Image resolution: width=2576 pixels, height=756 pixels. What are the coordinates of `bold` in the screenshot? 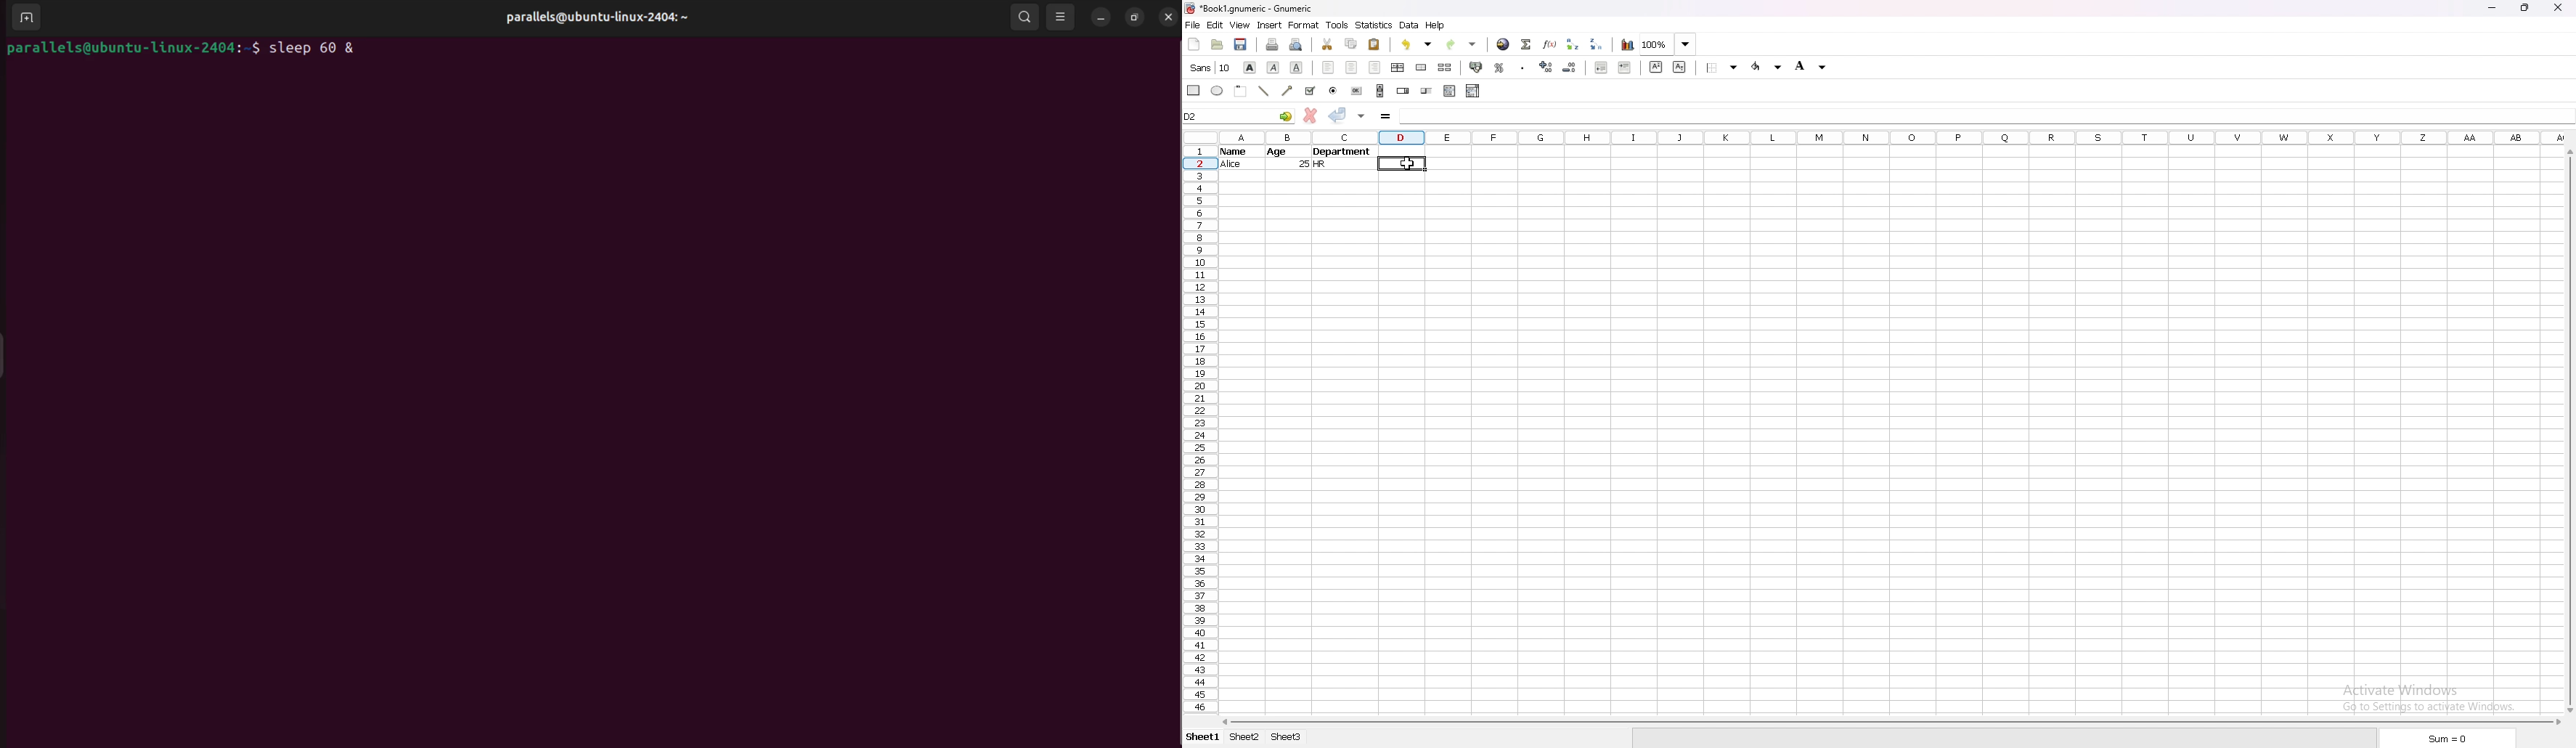 It's located at (1251, 67).